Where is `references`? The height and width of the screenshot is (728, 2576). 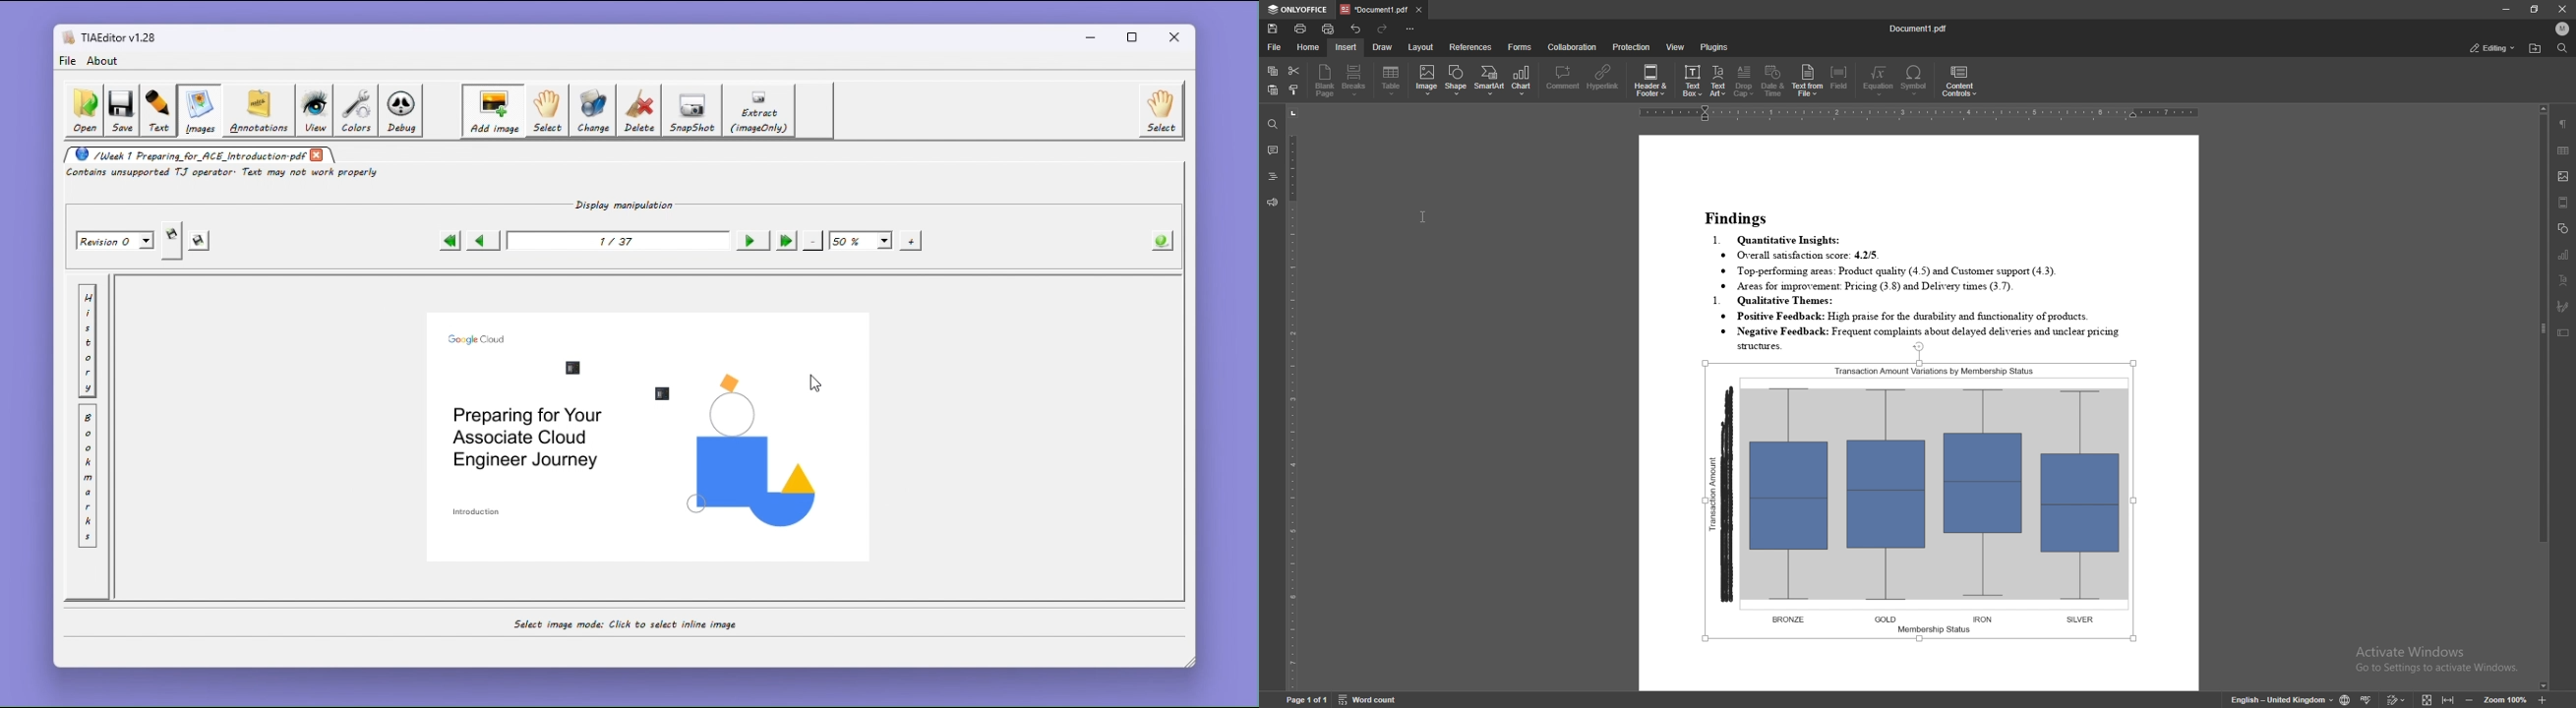
references is located at coordinates (1471, 47).